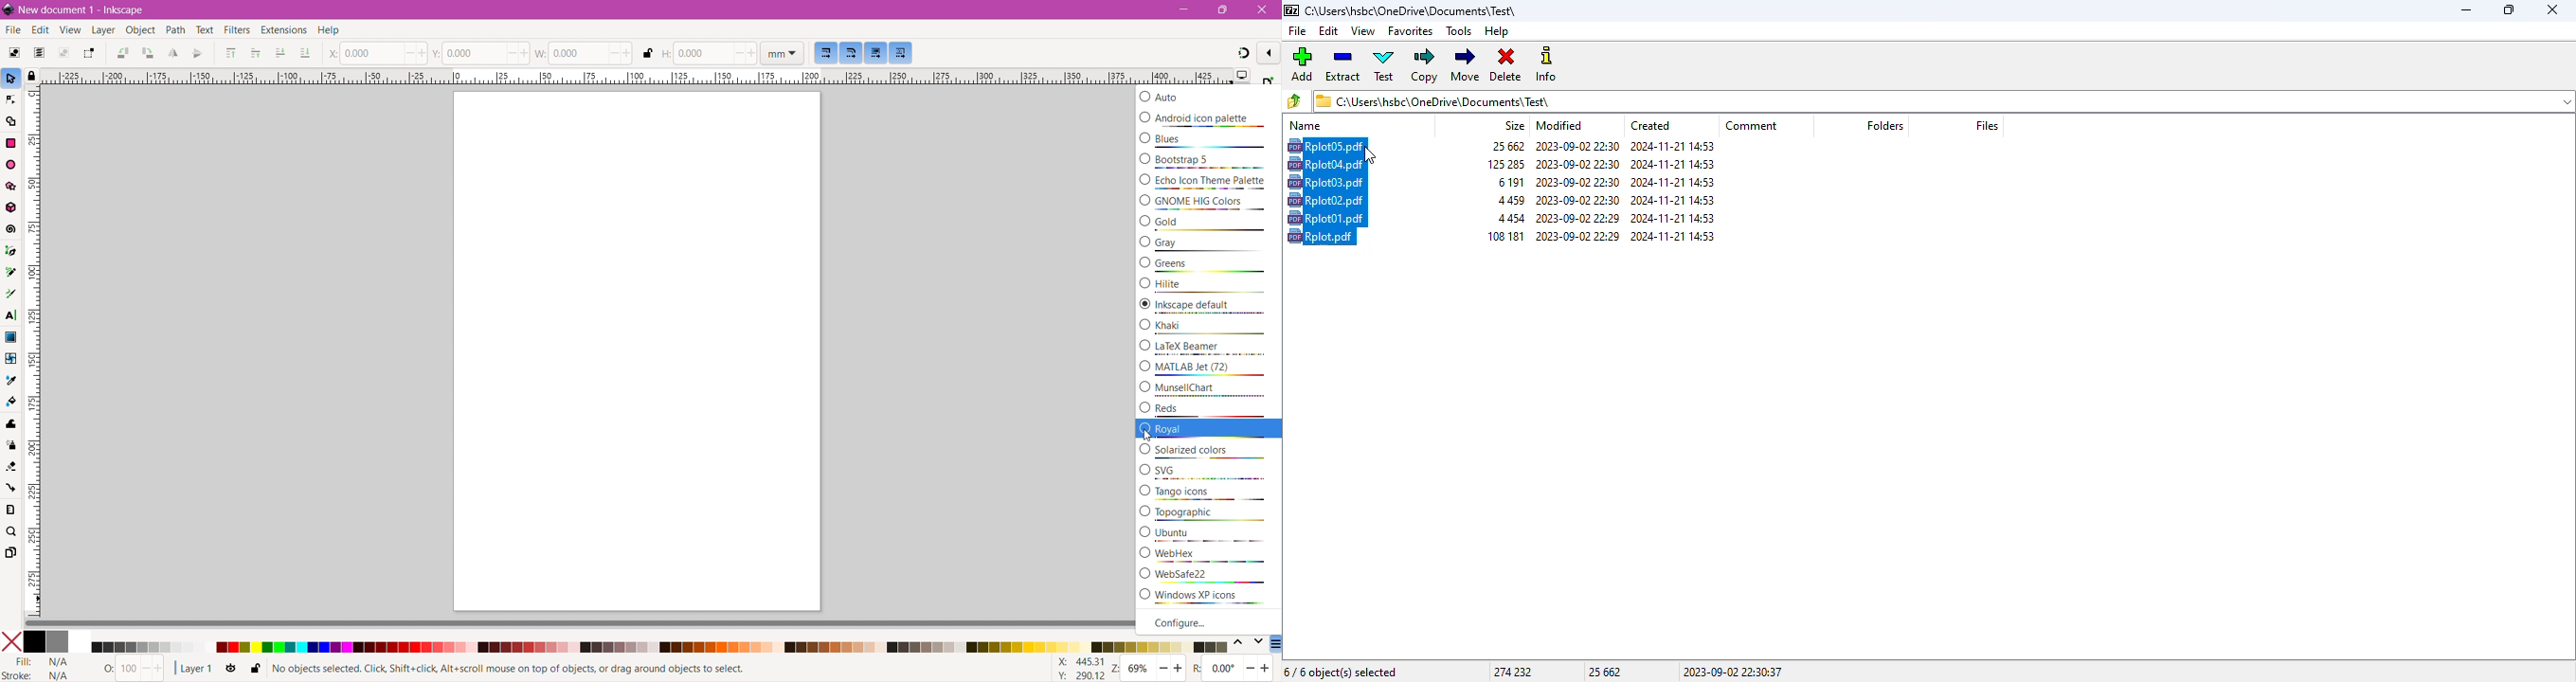 The height and width of the screenshot is (700, 2576). What do you see at coordinates (1674, 235) in the screenshot?
I see `created date & time` at bounding box center [1674, 235].